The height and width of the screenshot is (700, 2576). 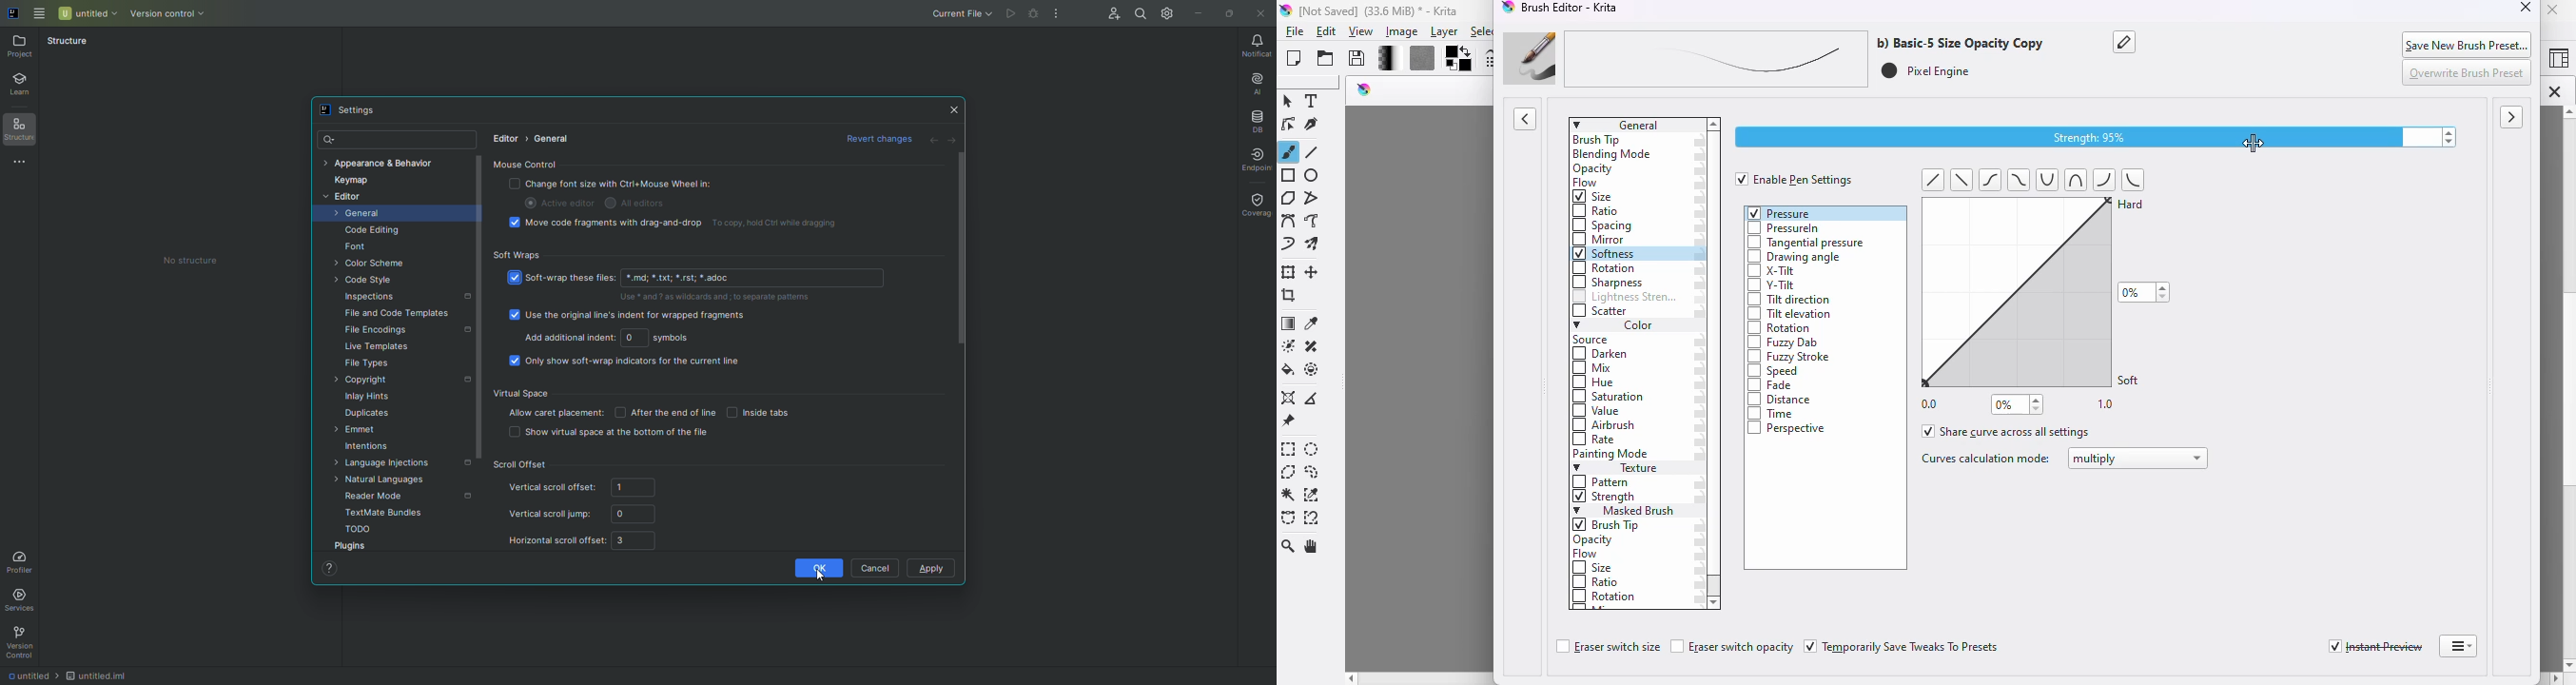 What do you see at coordinates (2144, 292) in the screenshot?
I see `0% ` at bounding box center [2144, 292].